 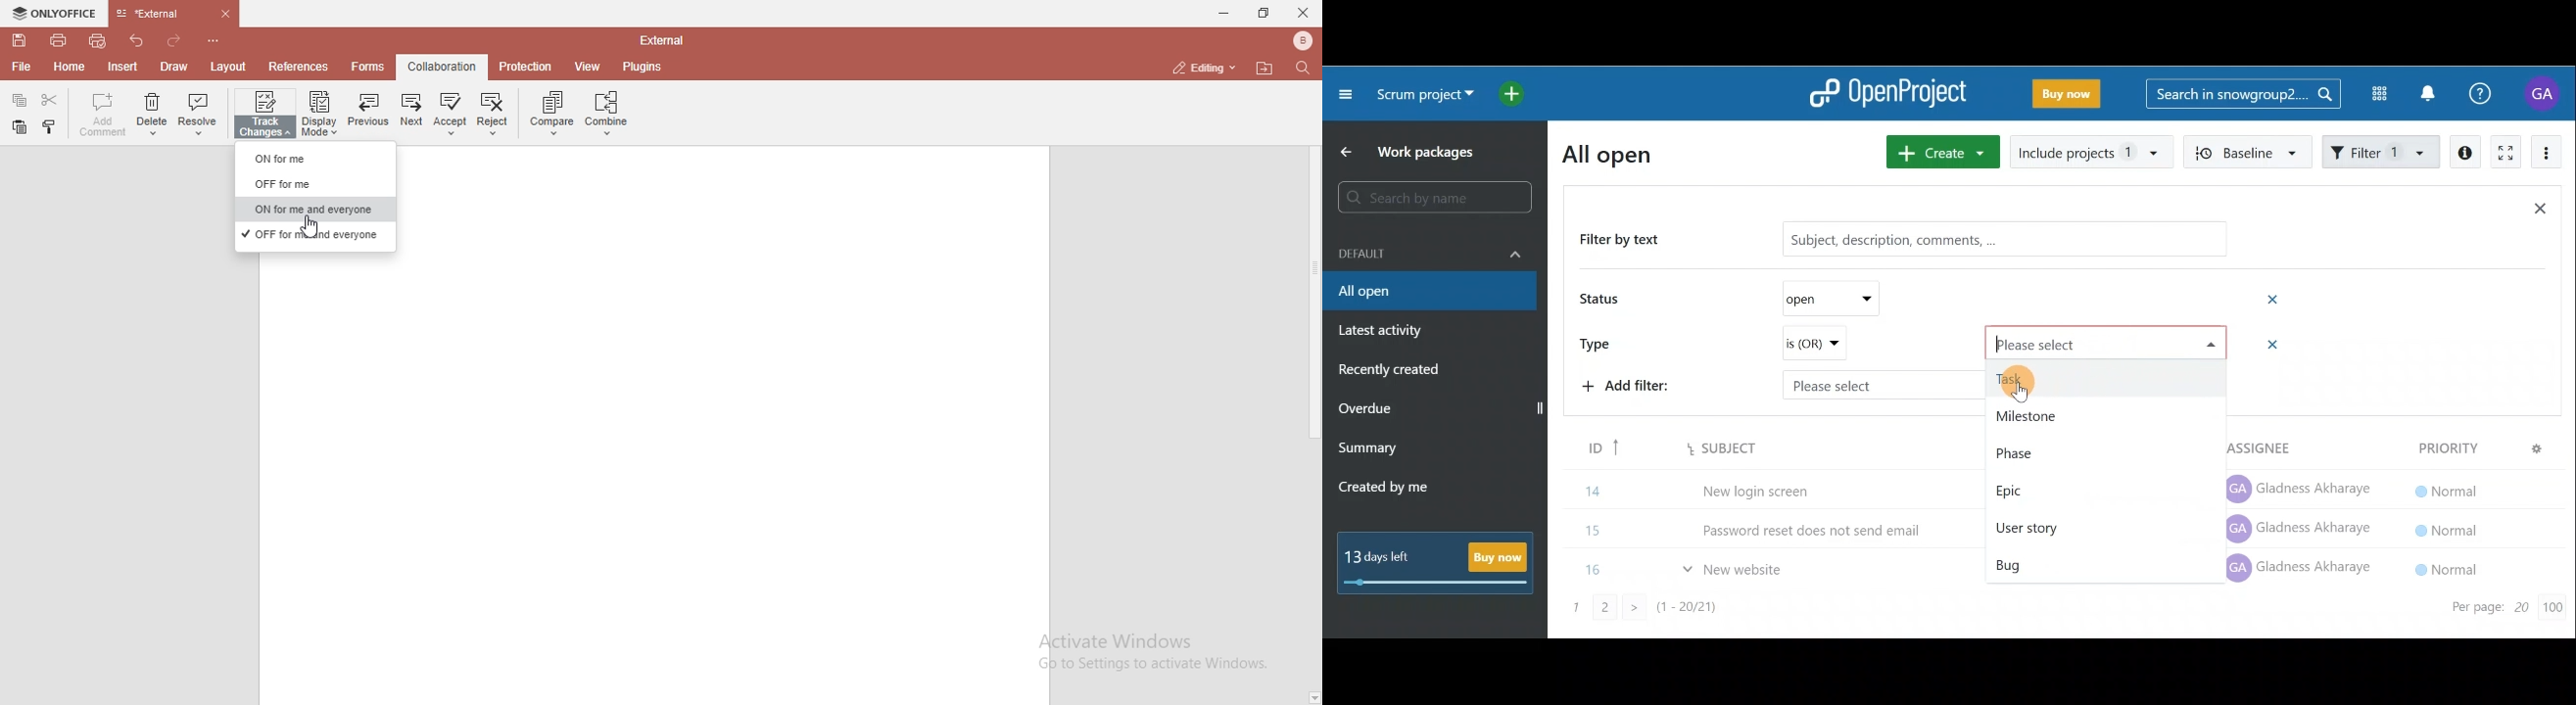 I want to click on More actions, so click(x=2547, y=156).